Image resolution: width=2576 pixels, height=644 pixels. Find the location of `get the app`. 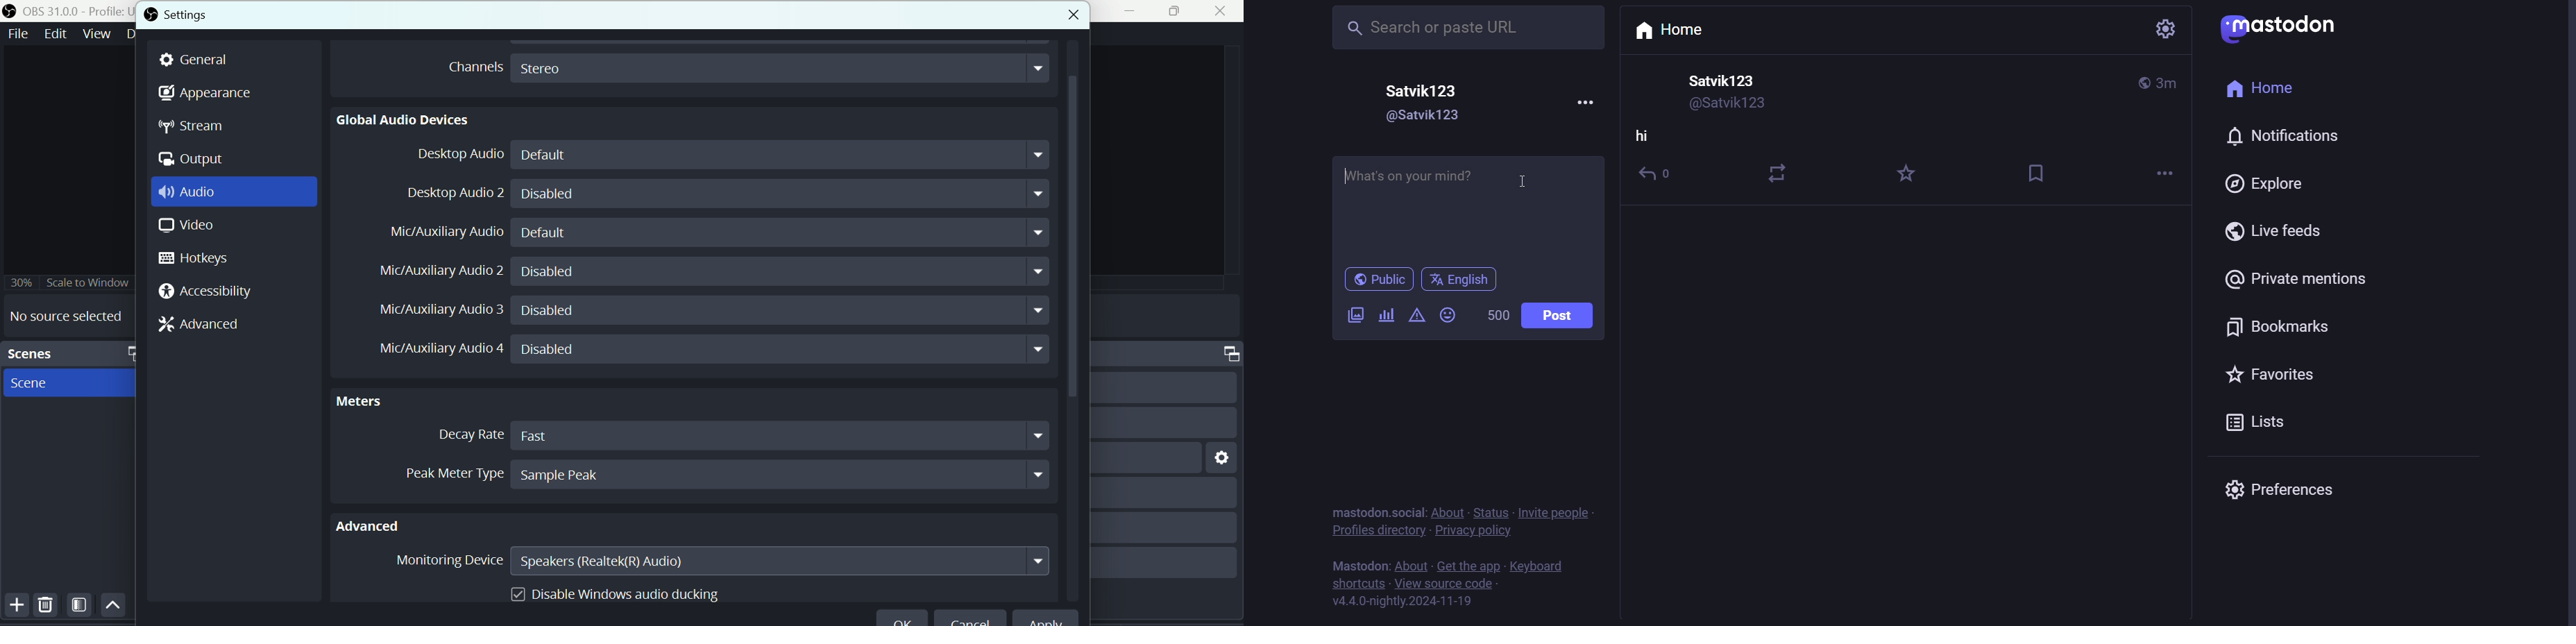

get the app is located at coordinates (1466, 566).